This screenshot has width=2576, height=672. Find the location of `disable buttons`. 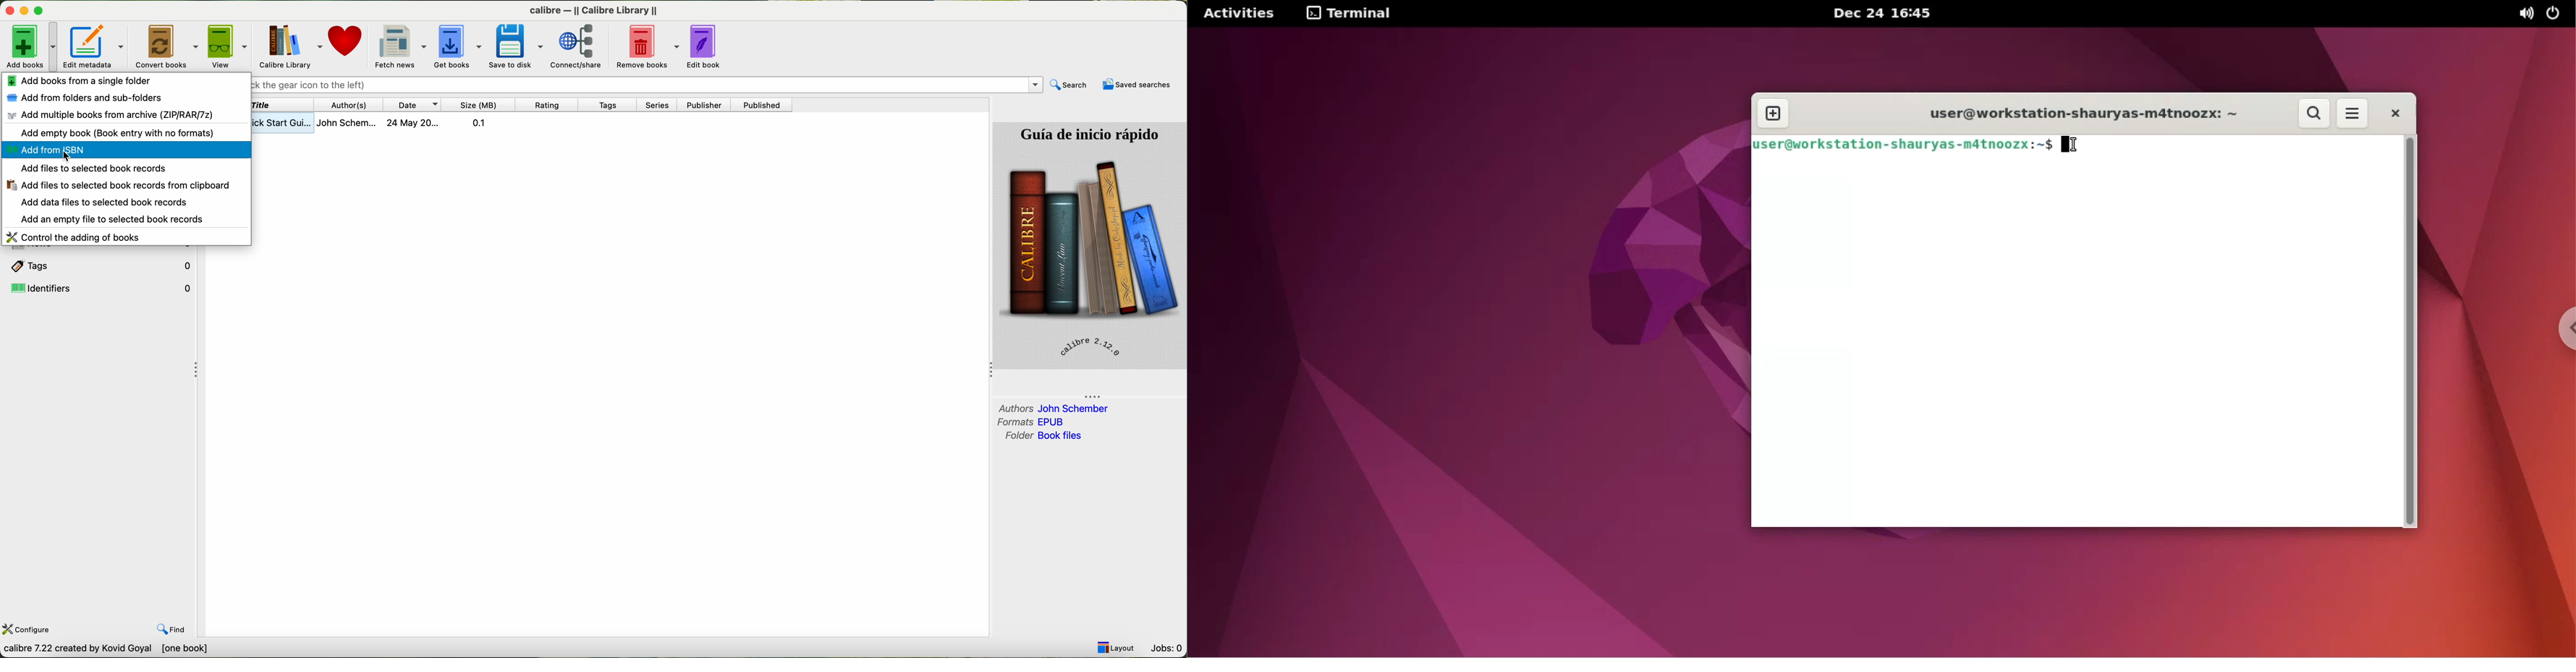

disable buttons is located at coordinates (24, 10).